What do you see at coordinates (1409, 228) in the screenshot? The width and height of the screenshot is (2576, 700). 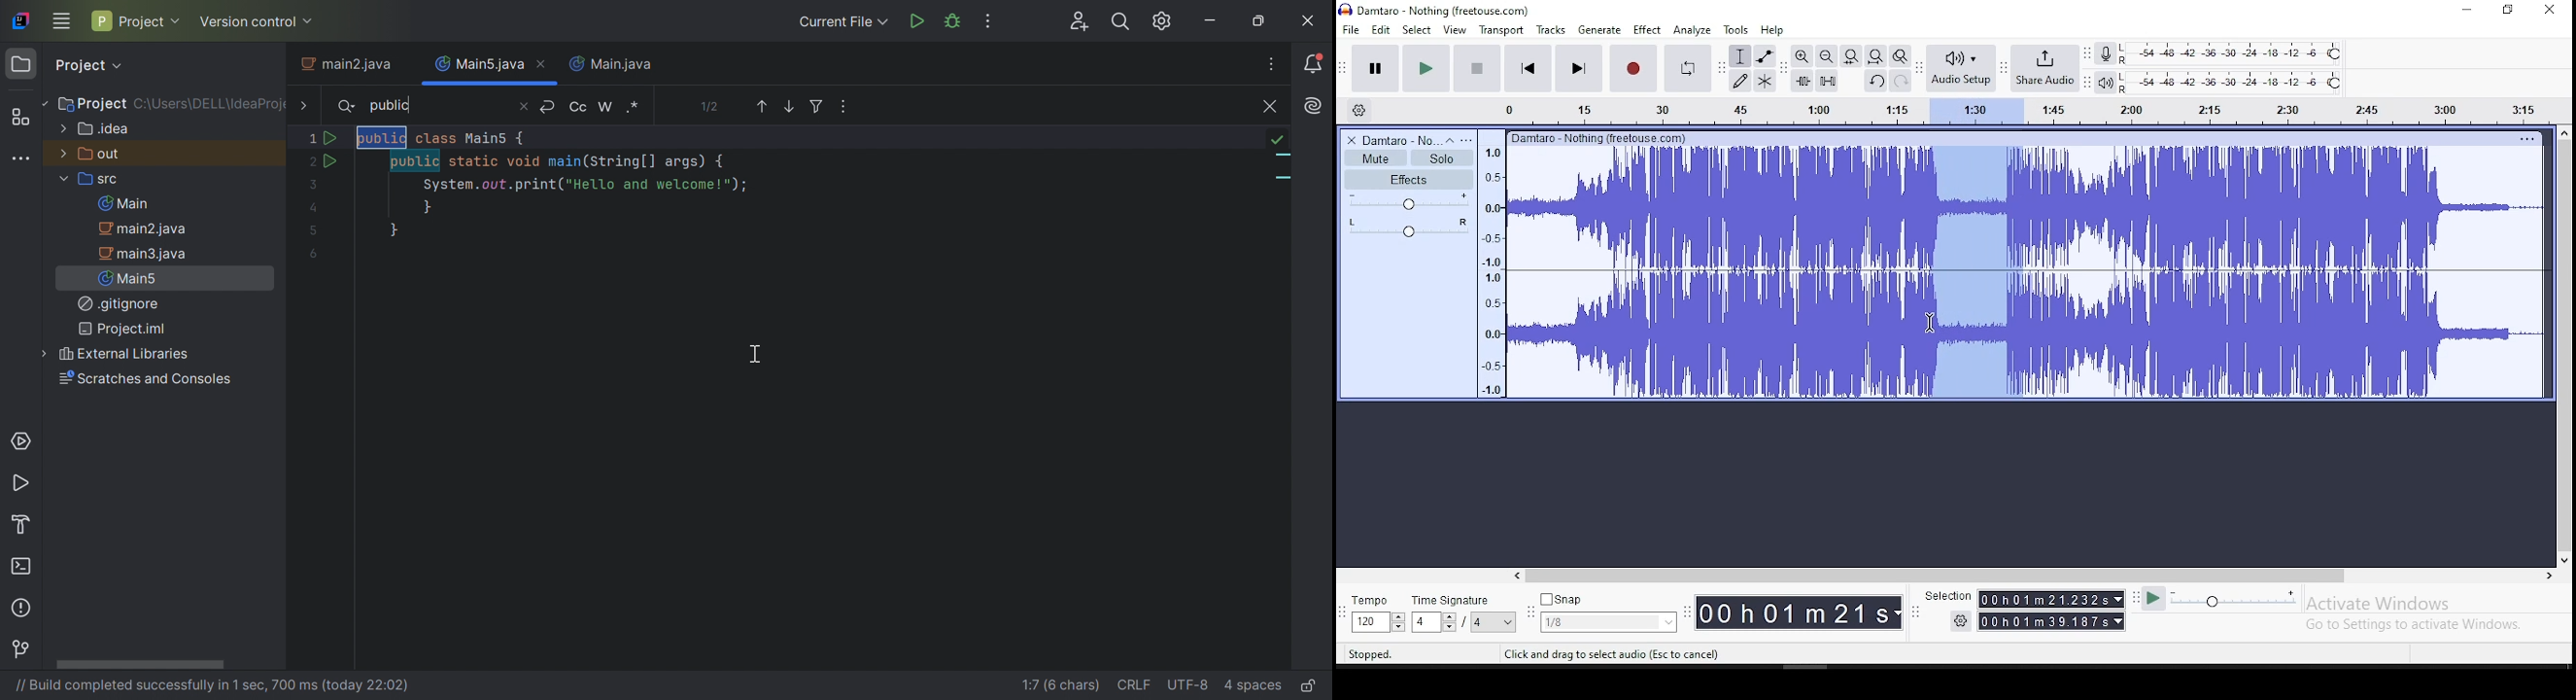 I see `pan` at bounding box center [1409, 228].